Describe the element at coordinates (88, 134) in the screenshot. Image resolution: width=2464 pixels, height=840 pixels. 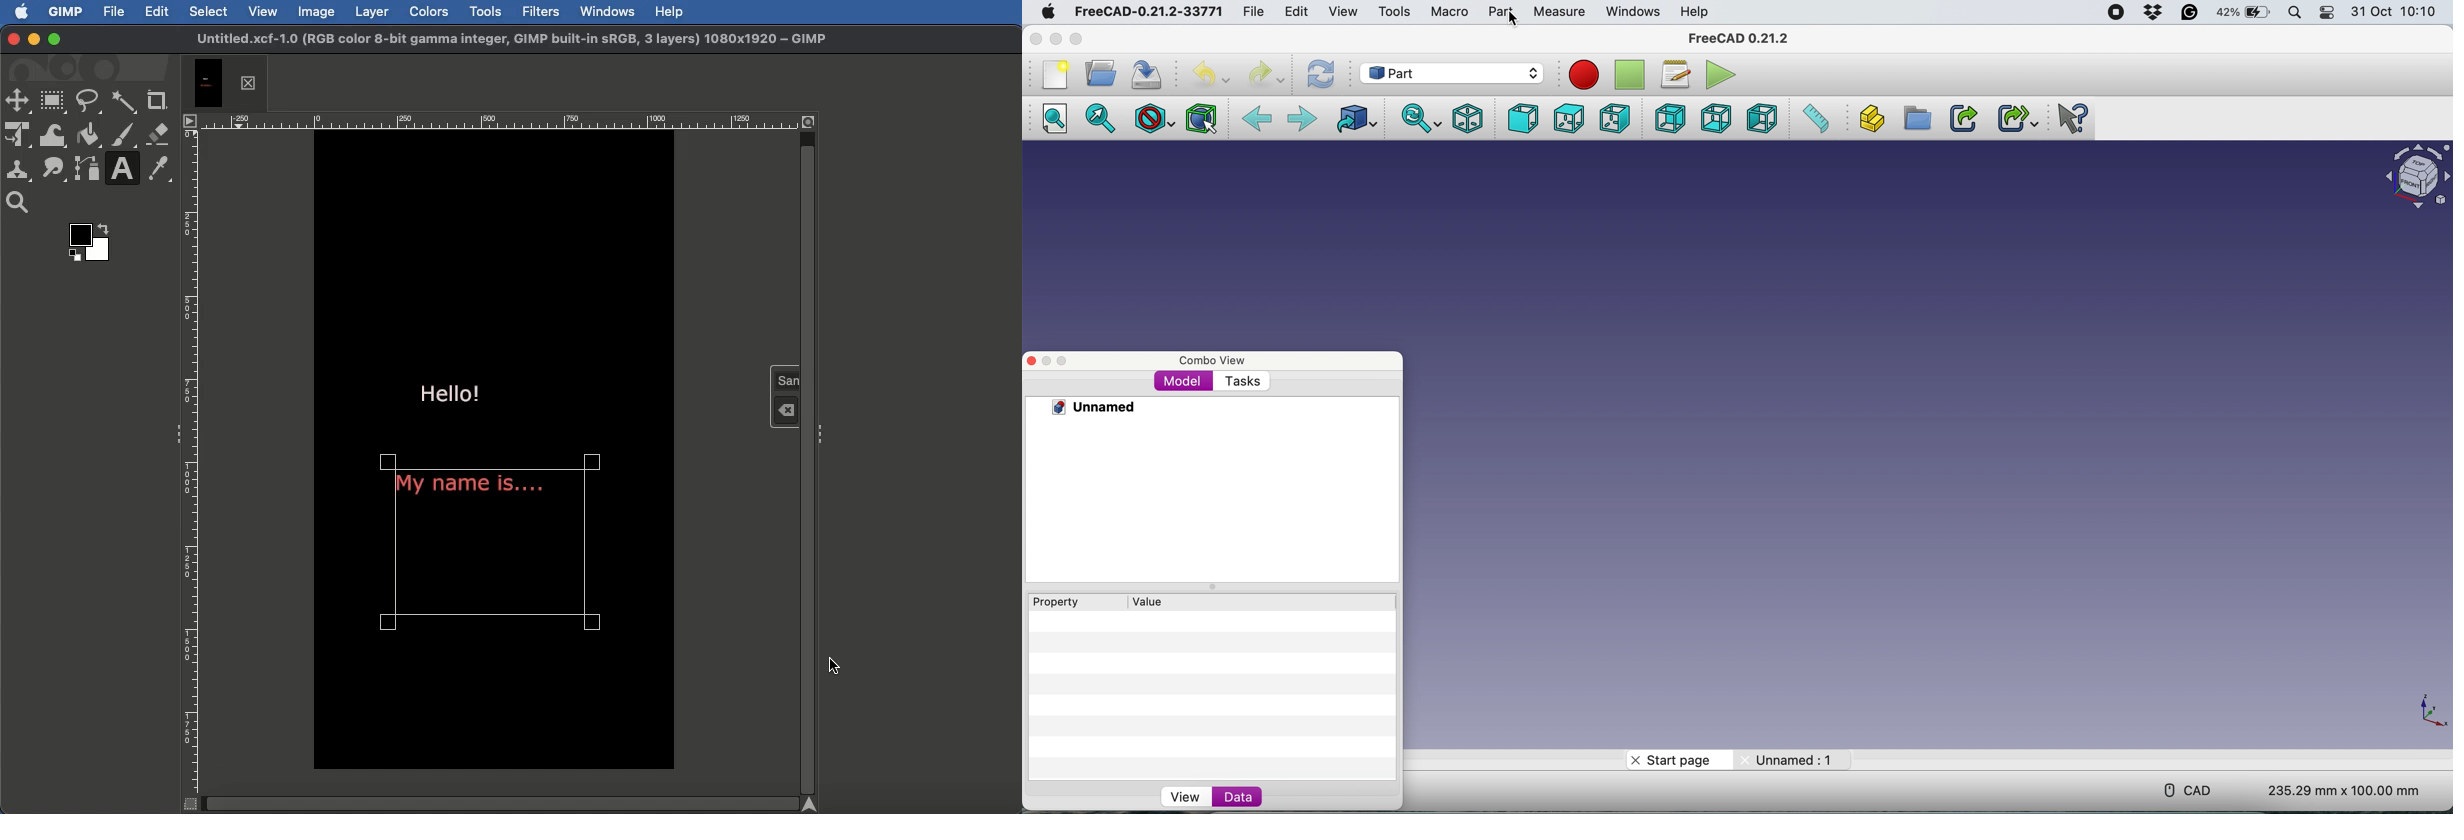
I see `Fill color` at that location.